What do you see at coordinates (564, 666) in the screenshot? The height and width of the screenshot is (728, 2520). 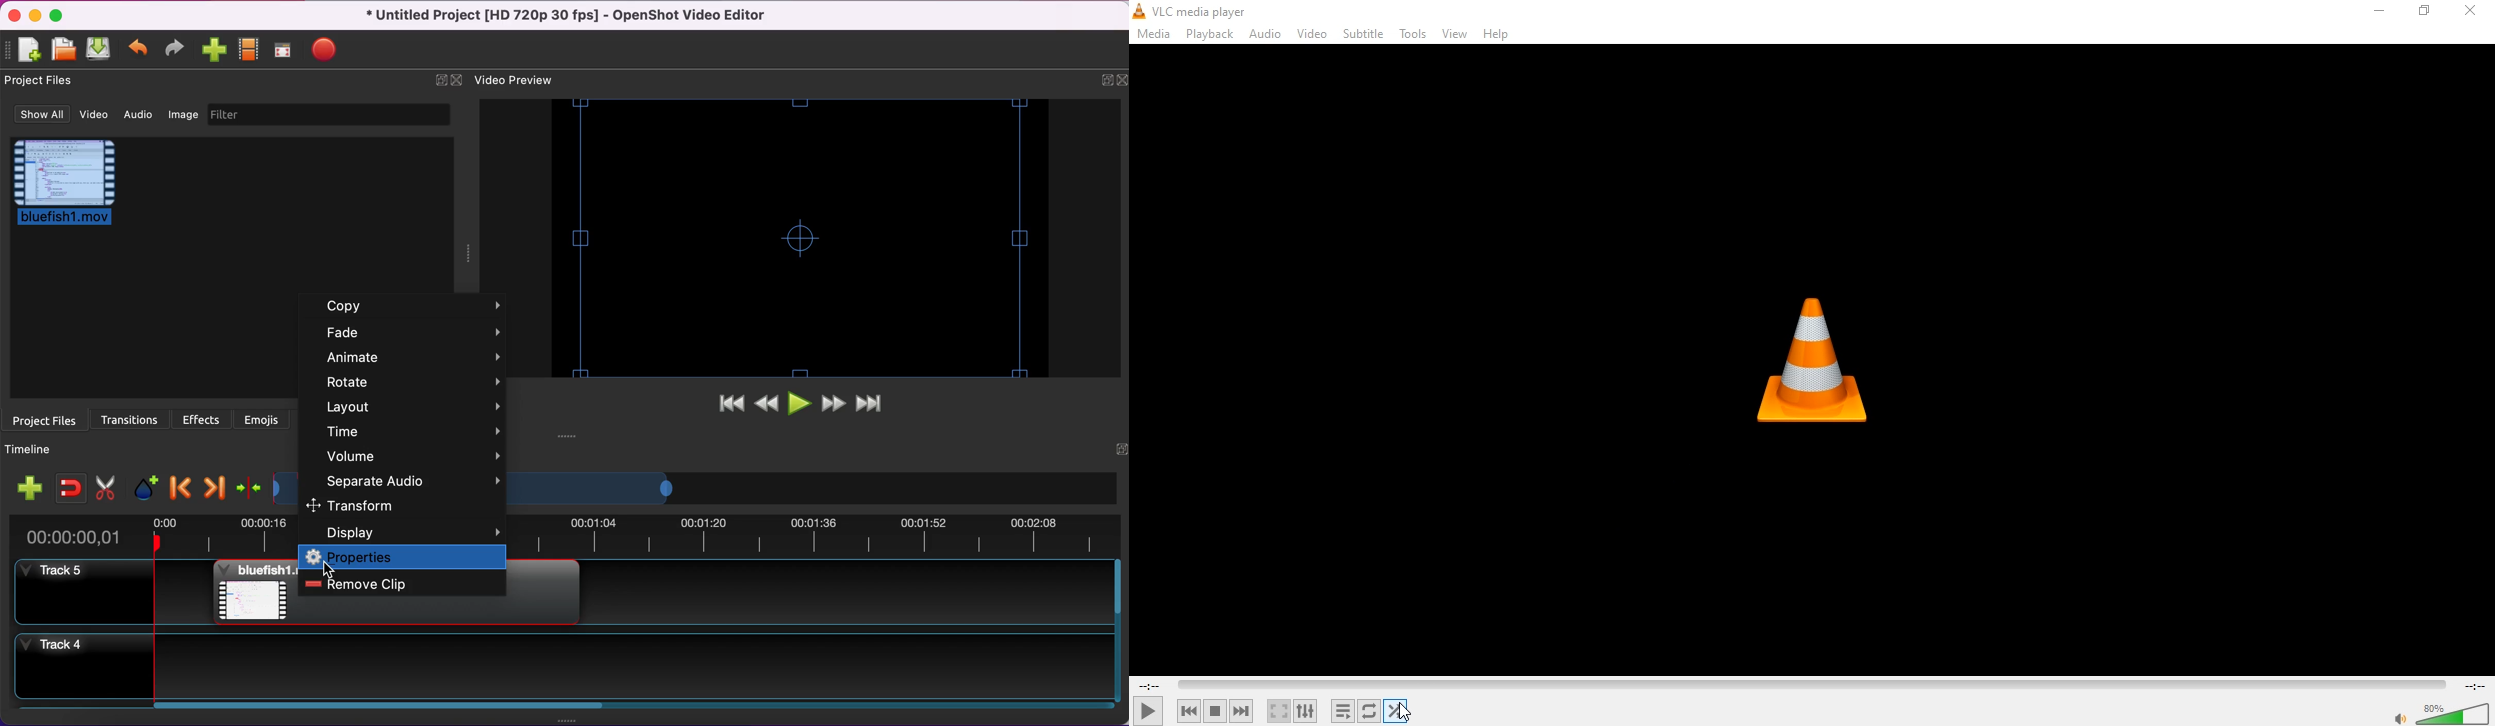 I see `track 4` at bounding box center [564, 666].